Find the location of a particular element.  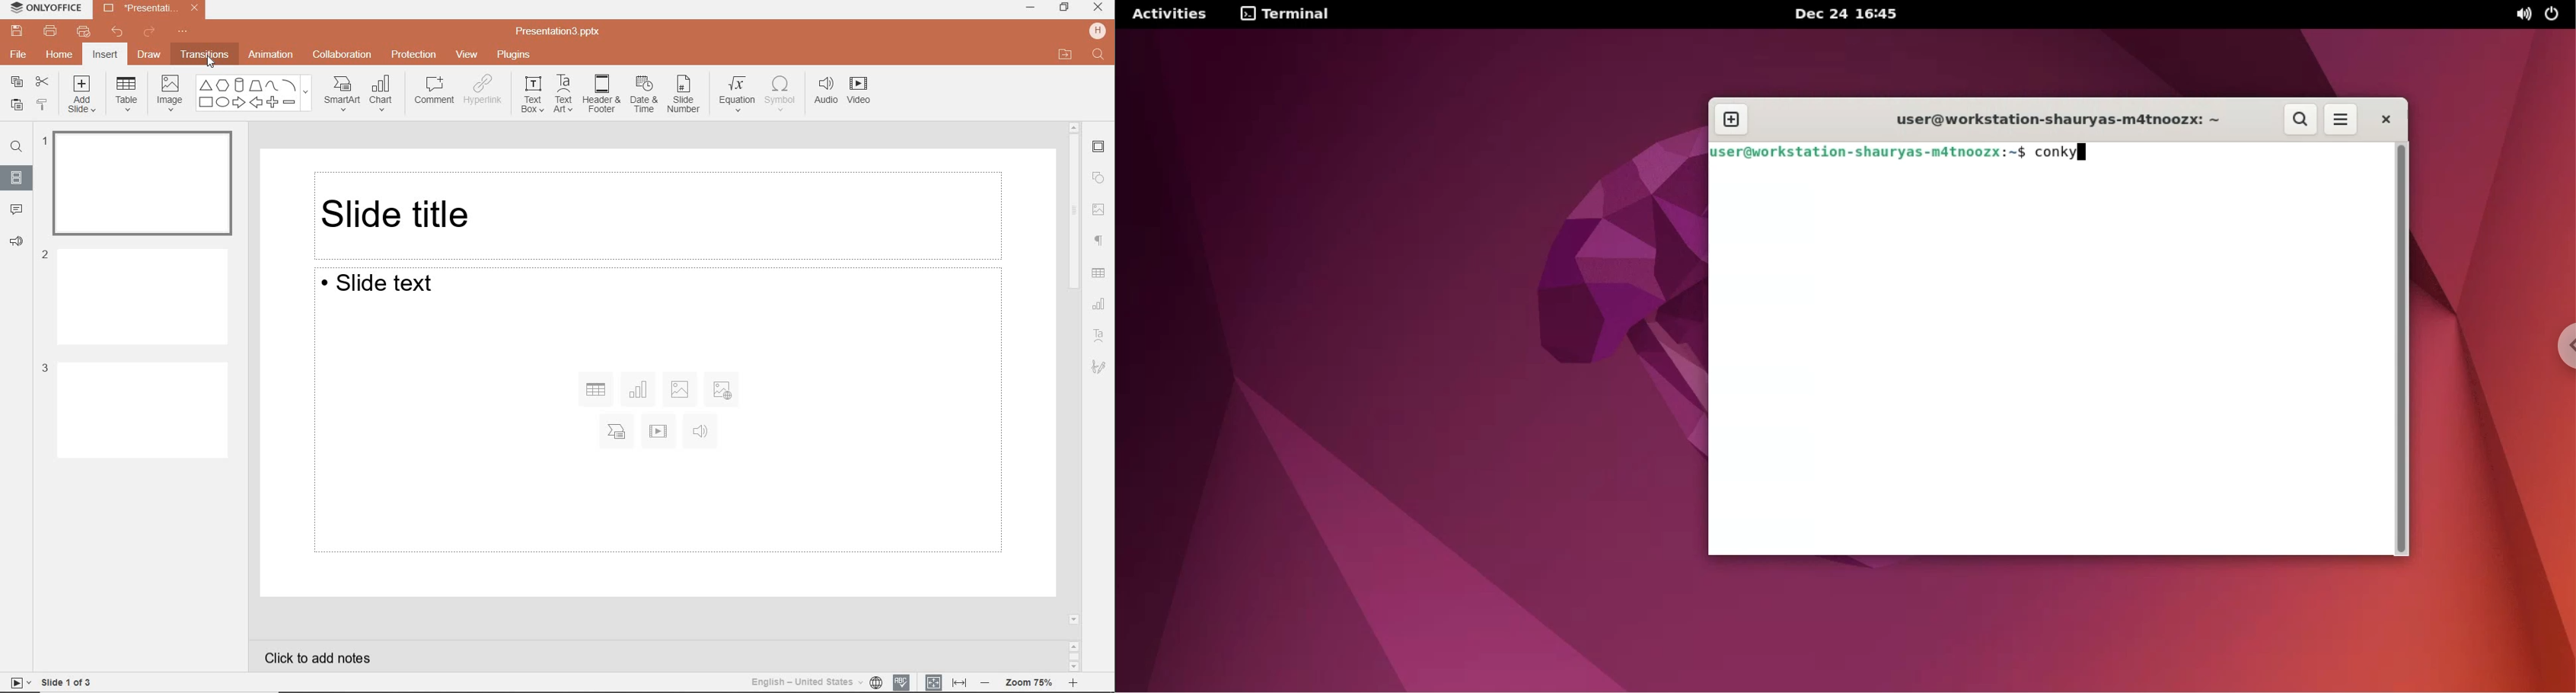

chart settings is located at coordinates (1099, 304).